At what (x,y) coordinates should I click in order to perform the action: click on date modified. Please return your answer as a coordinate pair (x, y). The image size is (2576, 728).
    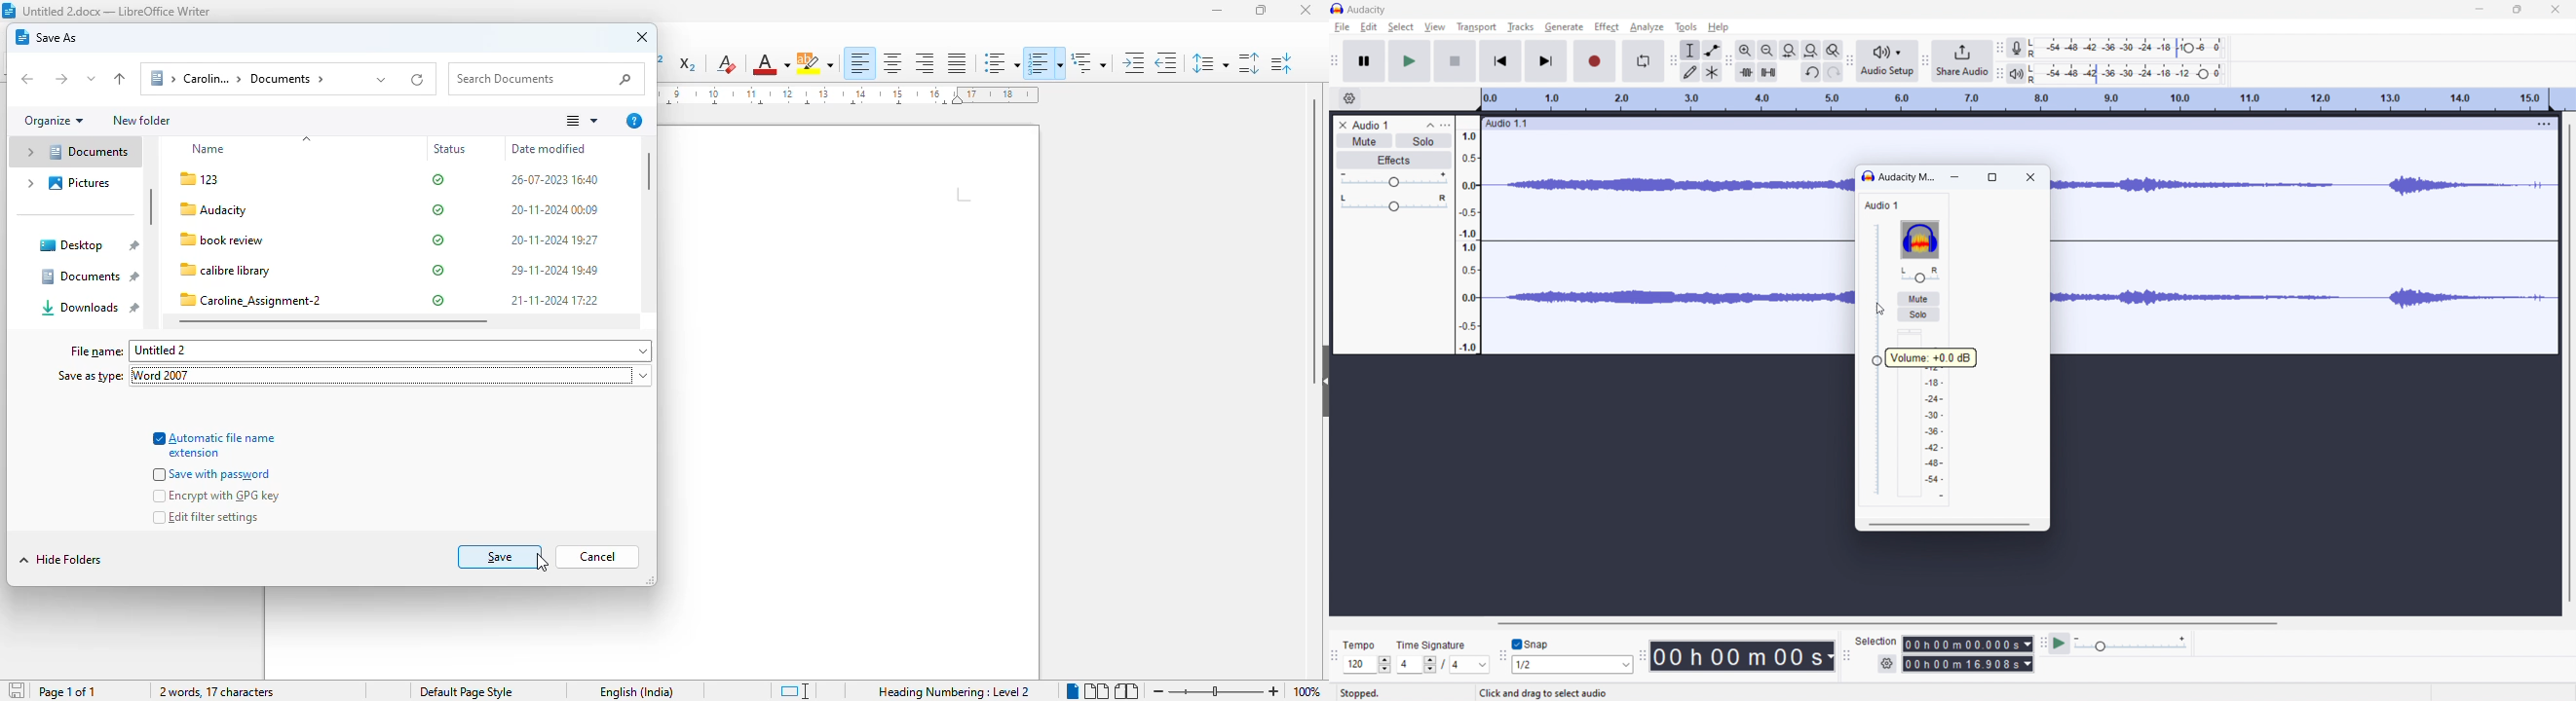
    Looking at the image, I should click on (549, 148).